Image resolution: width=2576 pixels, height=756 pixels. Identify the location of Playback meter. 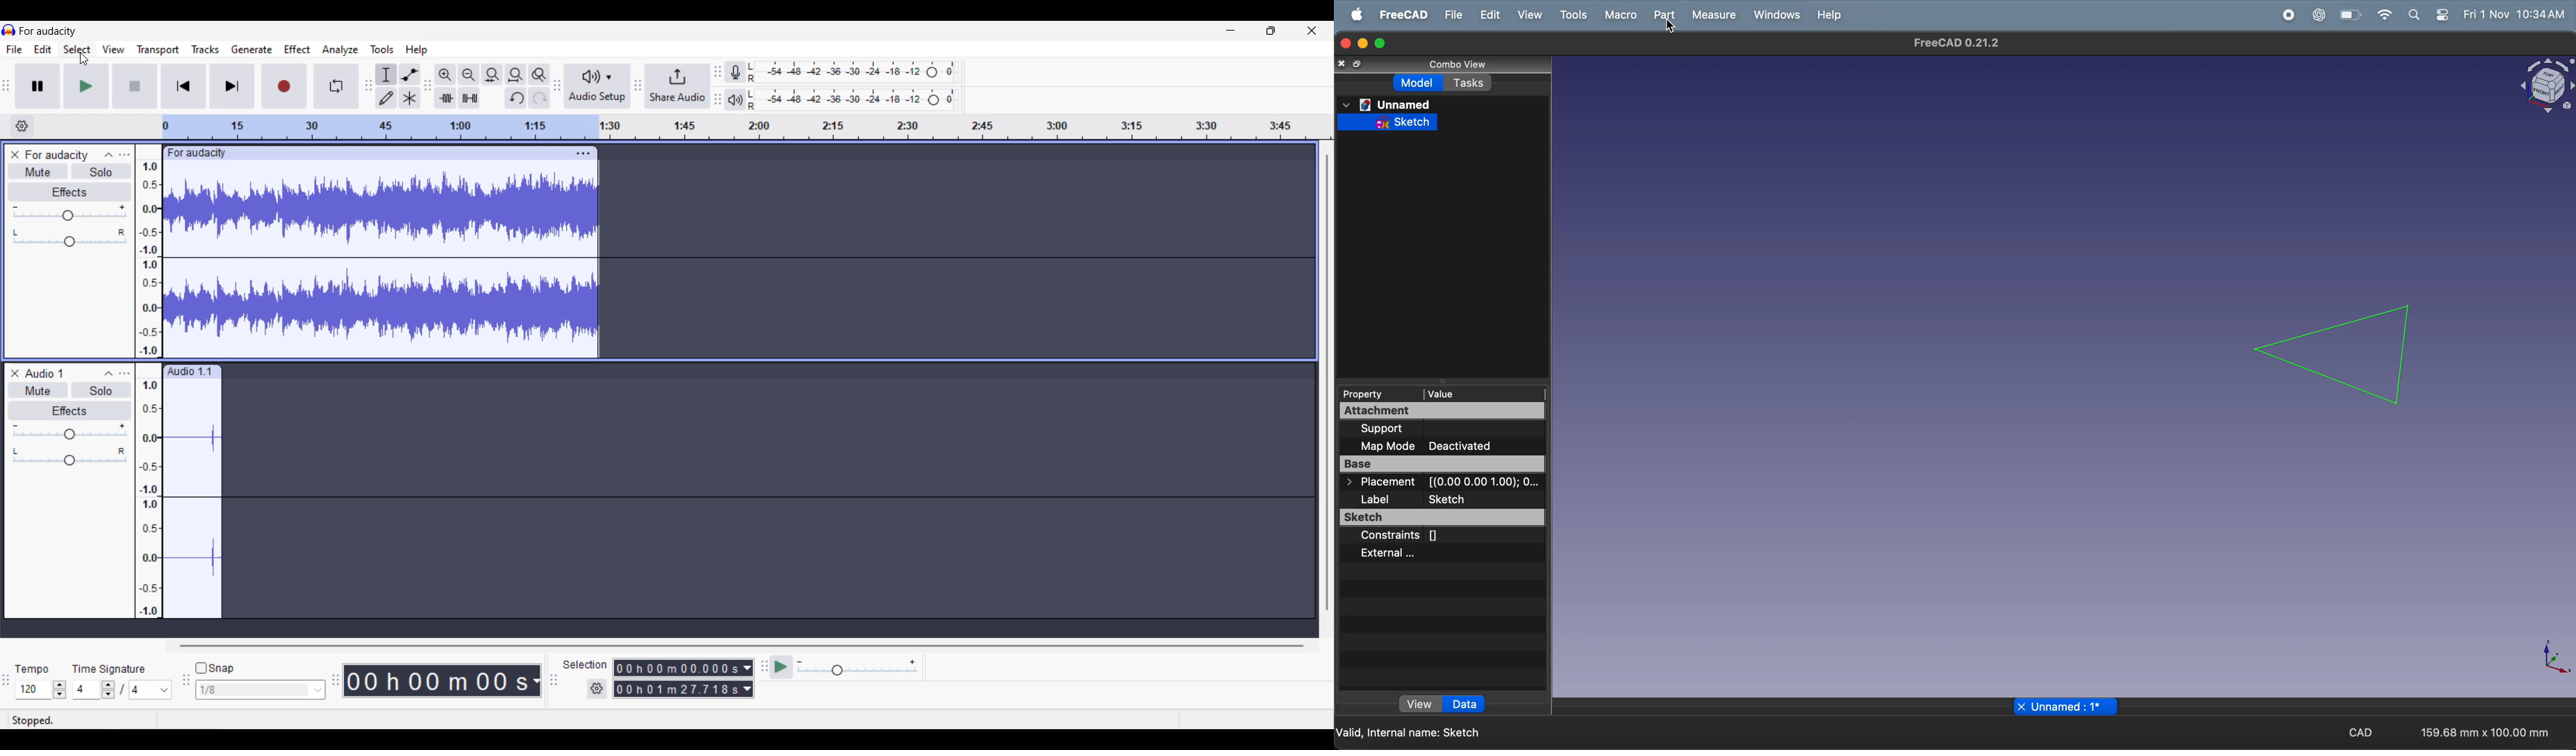
(735, 100).